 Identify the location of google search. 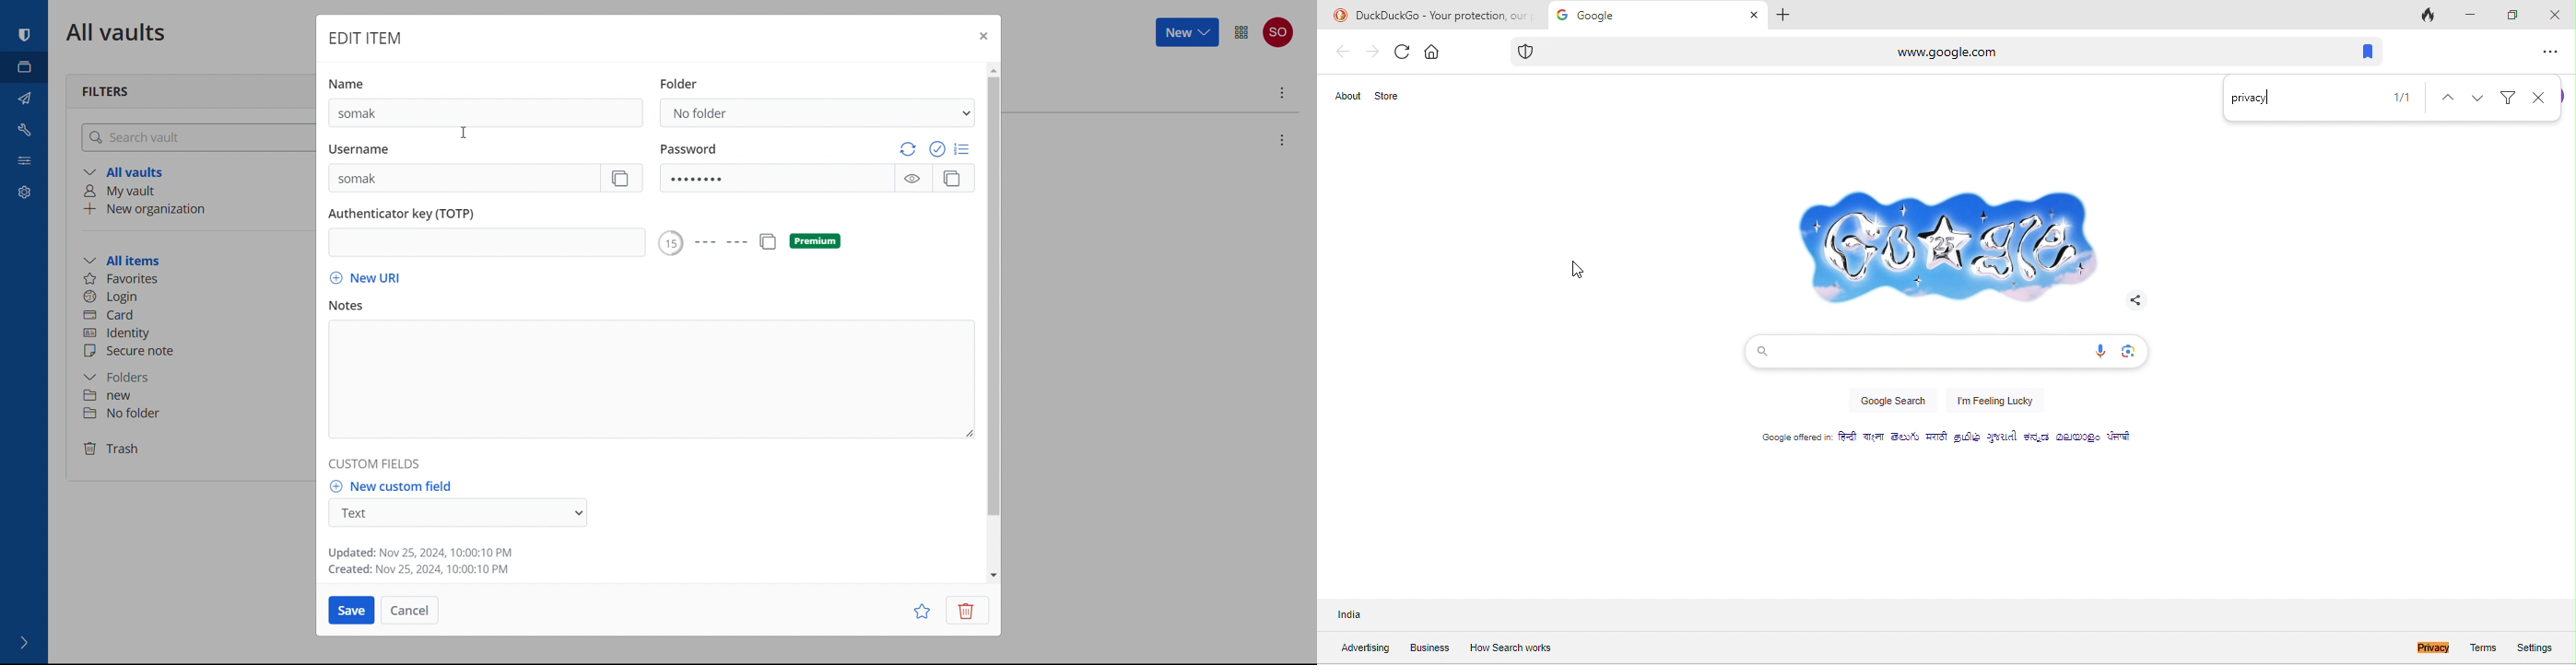
(1891, 404).